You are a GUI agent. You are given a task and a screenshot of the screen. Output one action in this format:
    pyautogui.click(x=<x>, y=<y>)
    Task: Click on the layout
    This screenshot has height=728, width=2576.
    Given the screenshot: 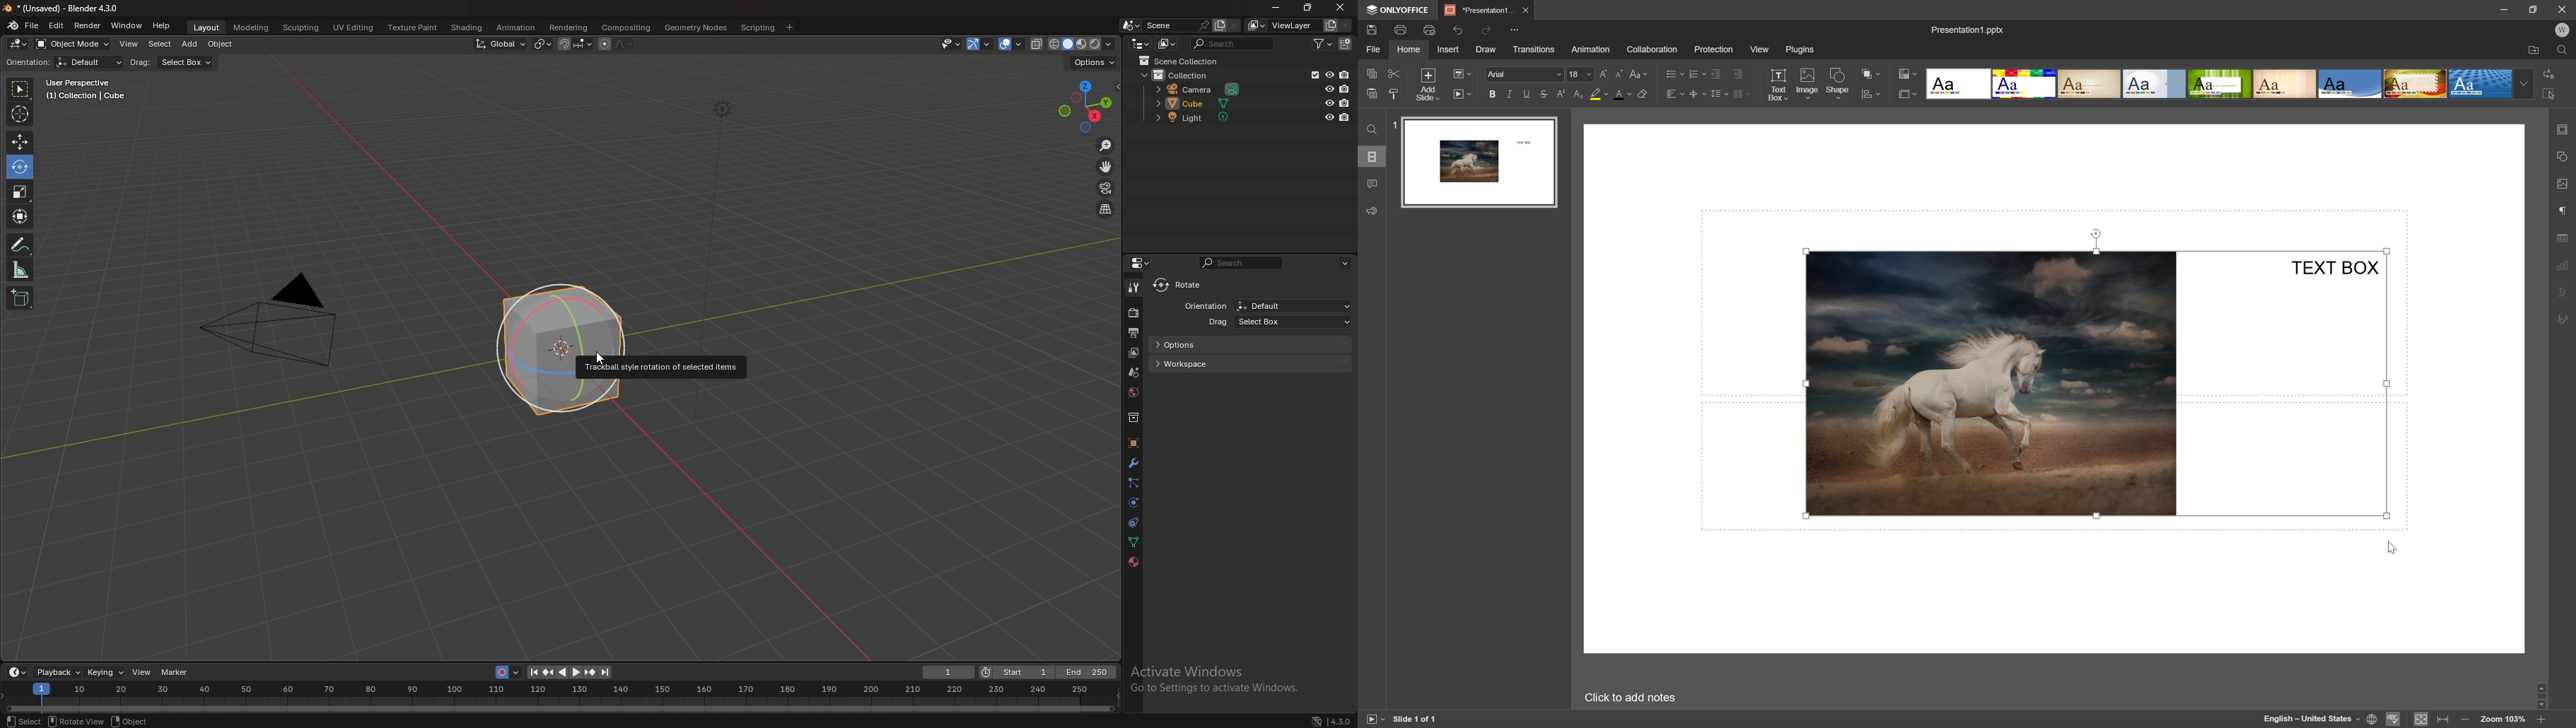 What is the action you would take?
    pyautogui.click(x=209, y=29)
    